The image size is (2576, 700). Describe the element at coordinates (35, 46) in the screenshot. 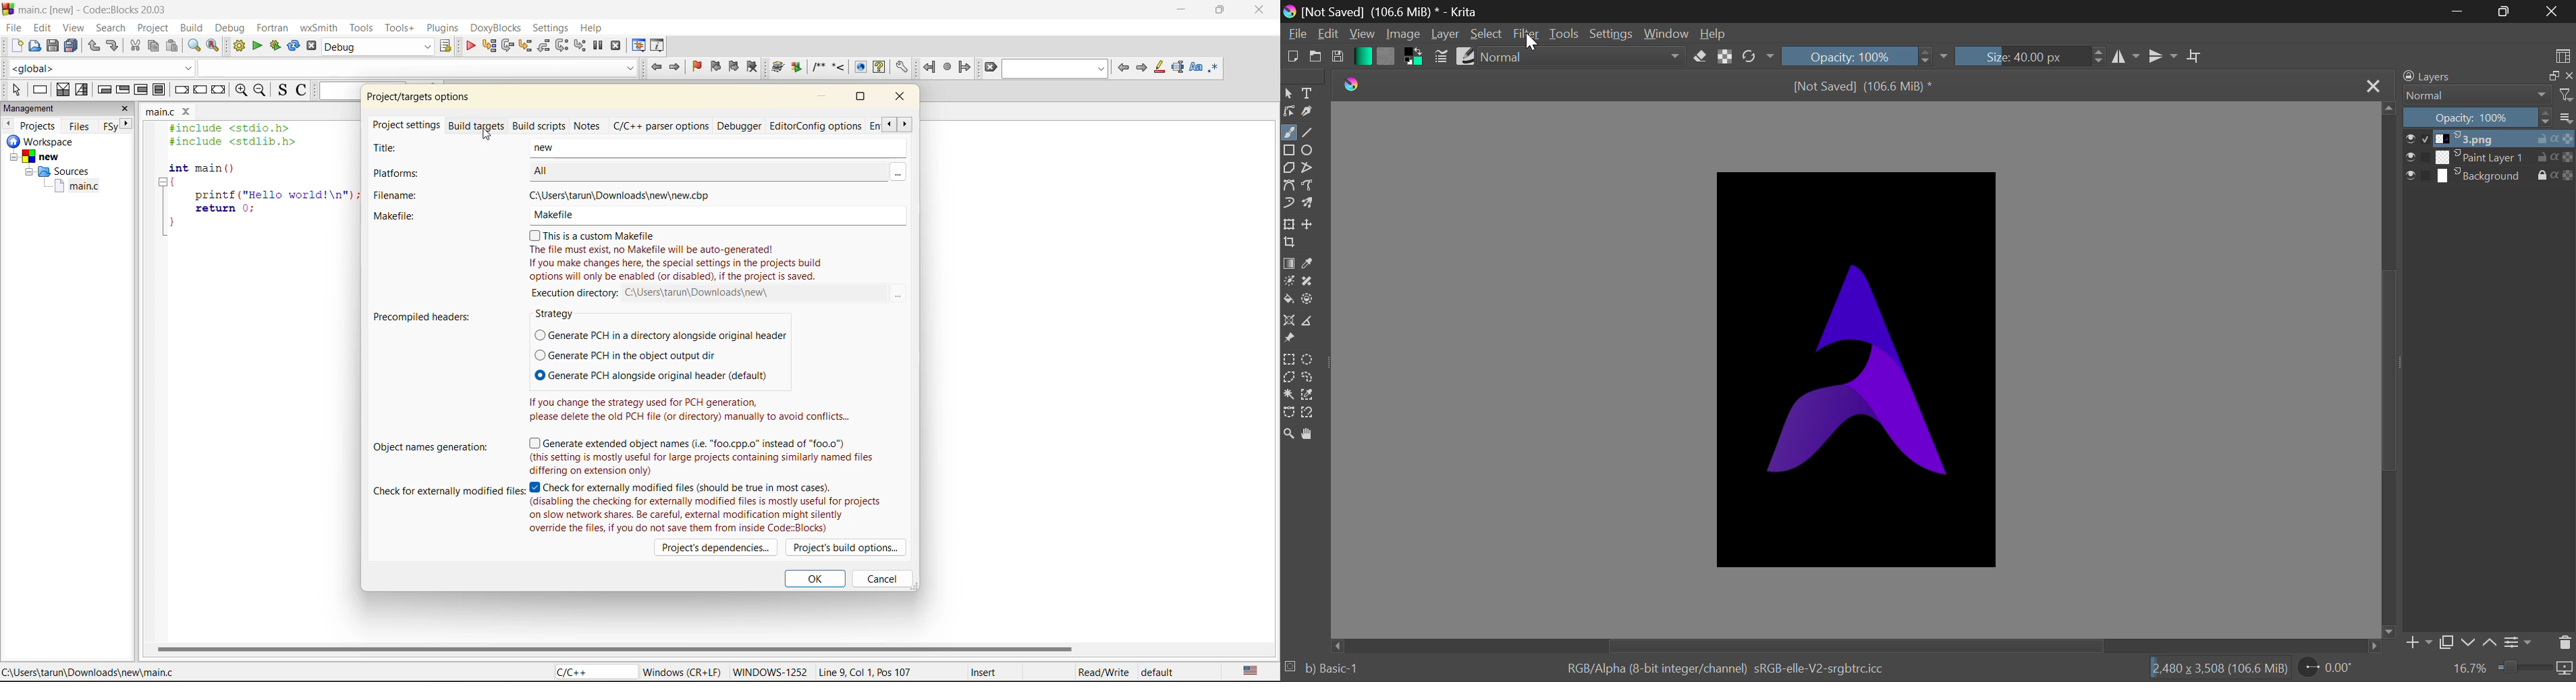

I see `open` at that location.